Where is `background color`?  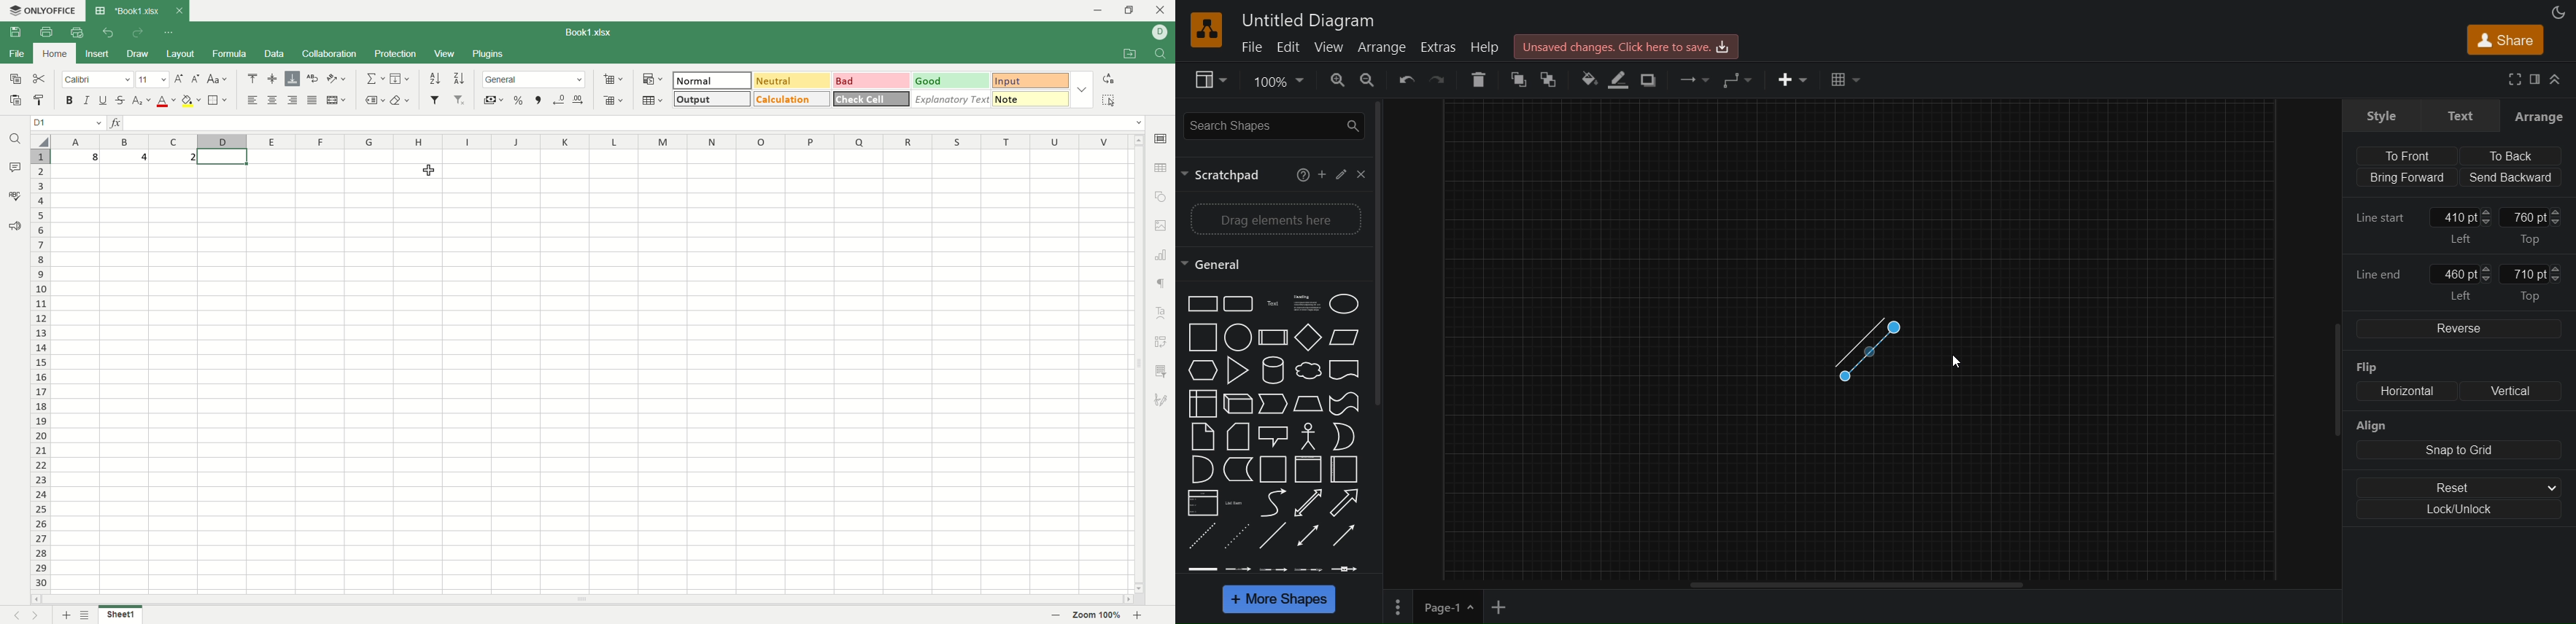 background color is located at coordinates (192, 101).